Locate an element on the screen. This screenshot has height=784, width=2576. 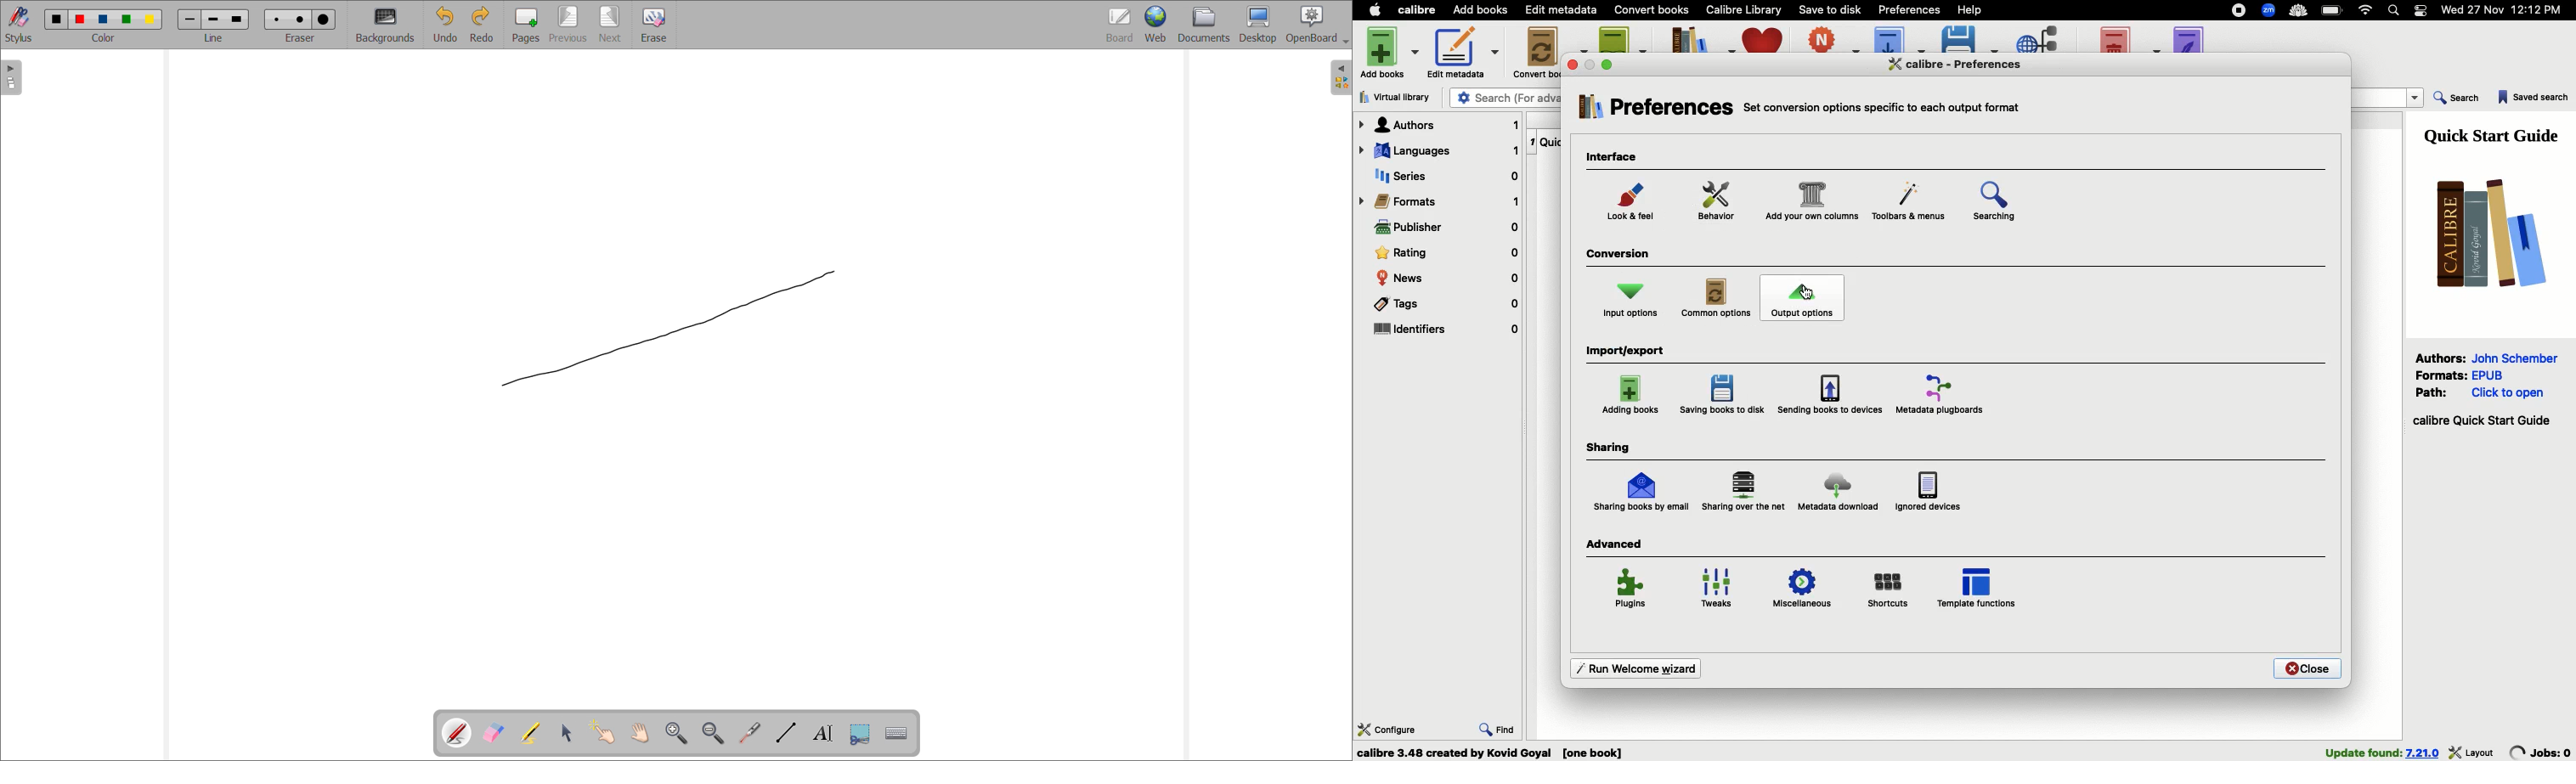
erase is located at coordinates (654, 25).